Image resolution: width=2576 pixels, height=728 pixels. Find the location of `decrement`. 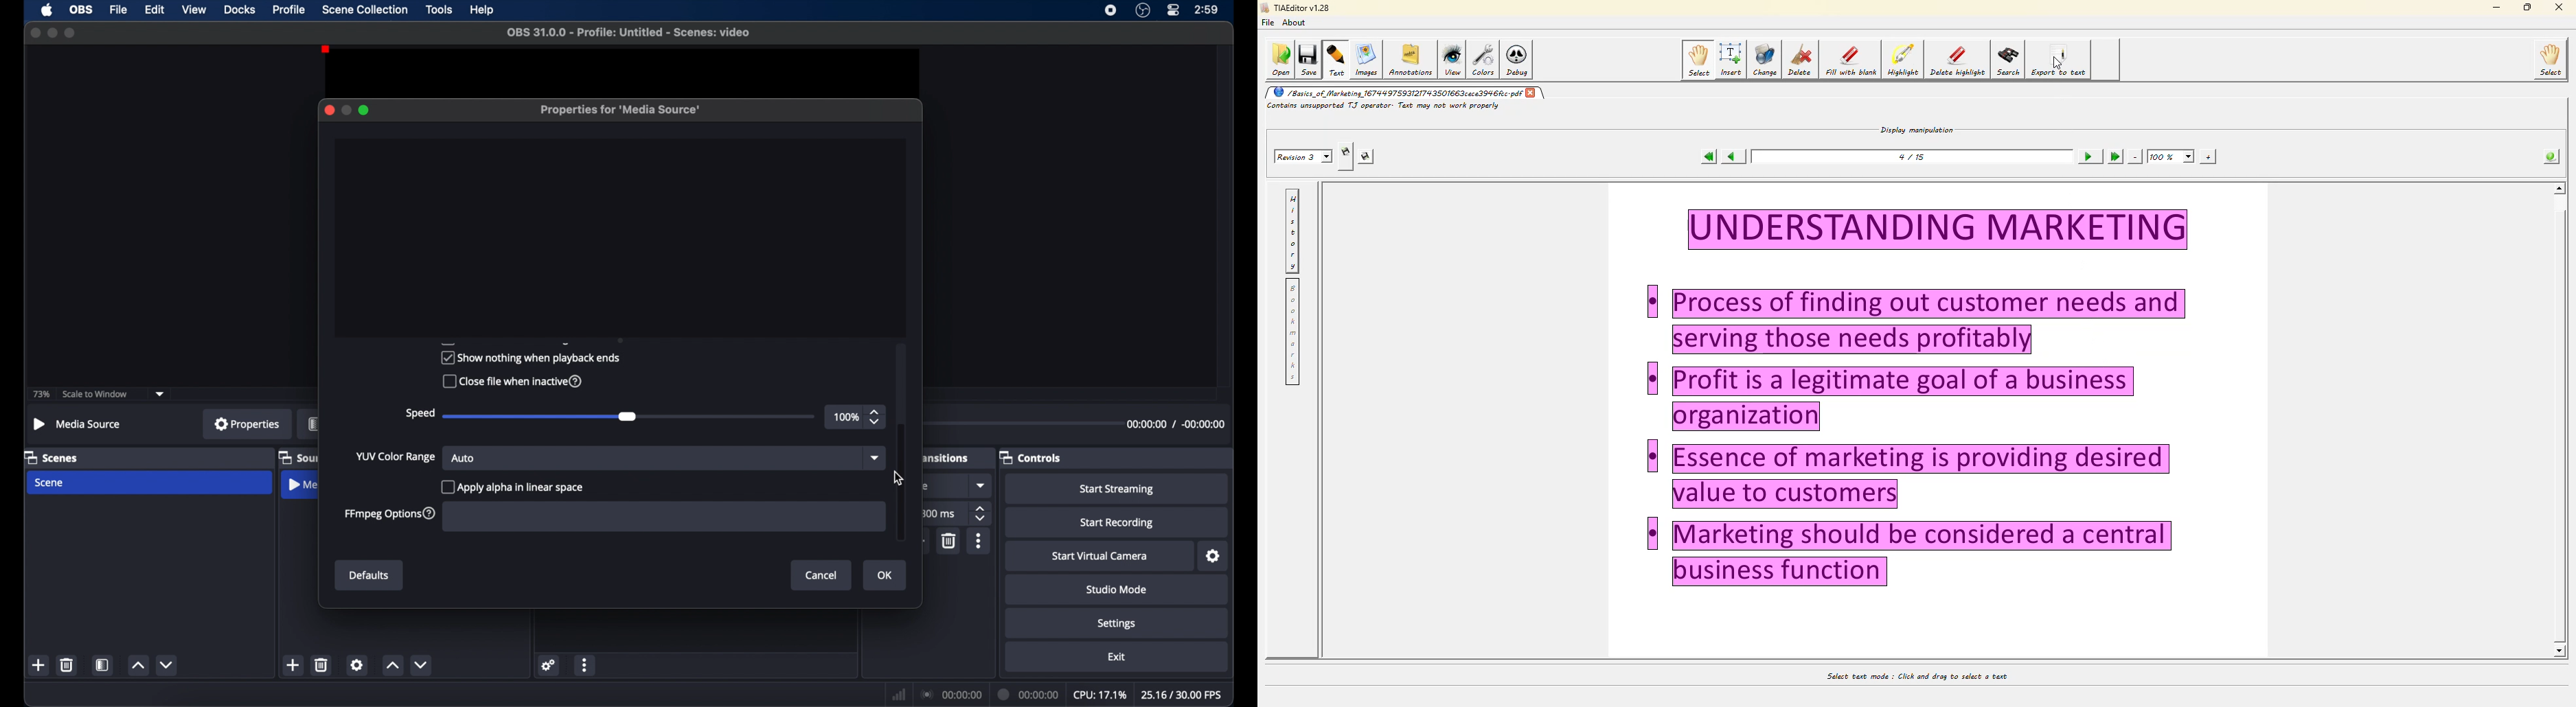

decrement is located at coordinates (168, 665).